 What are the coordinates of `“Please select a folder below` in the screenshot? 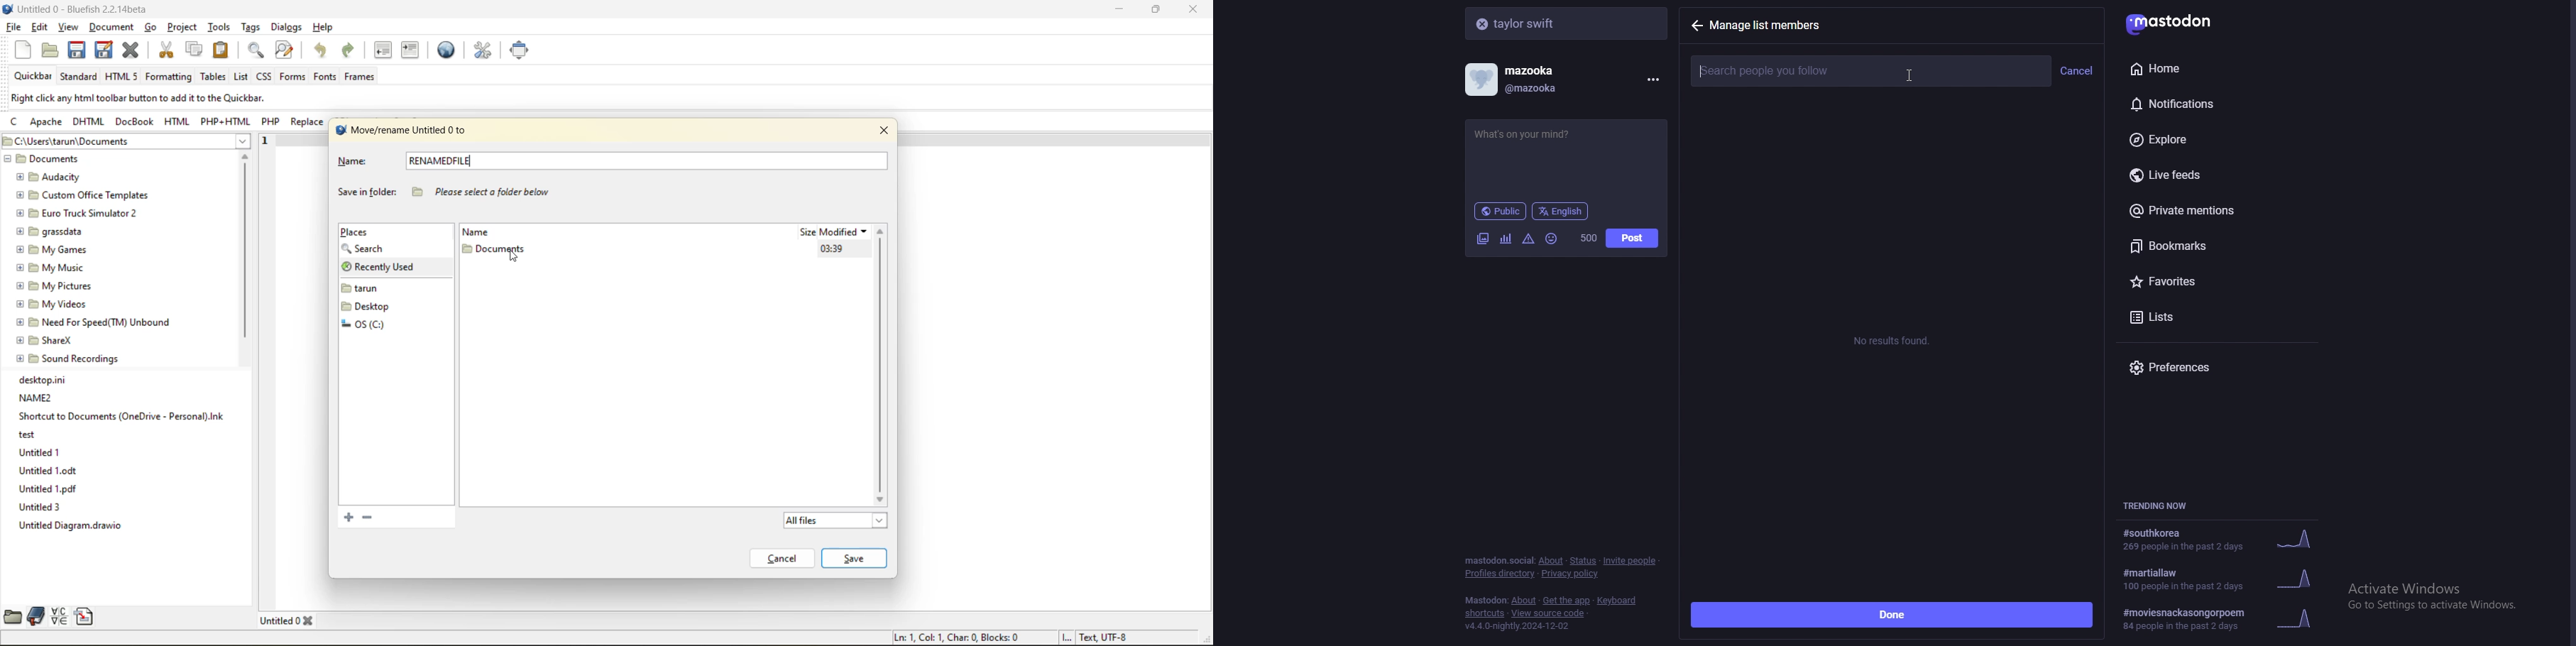 It's located at (481, 188).